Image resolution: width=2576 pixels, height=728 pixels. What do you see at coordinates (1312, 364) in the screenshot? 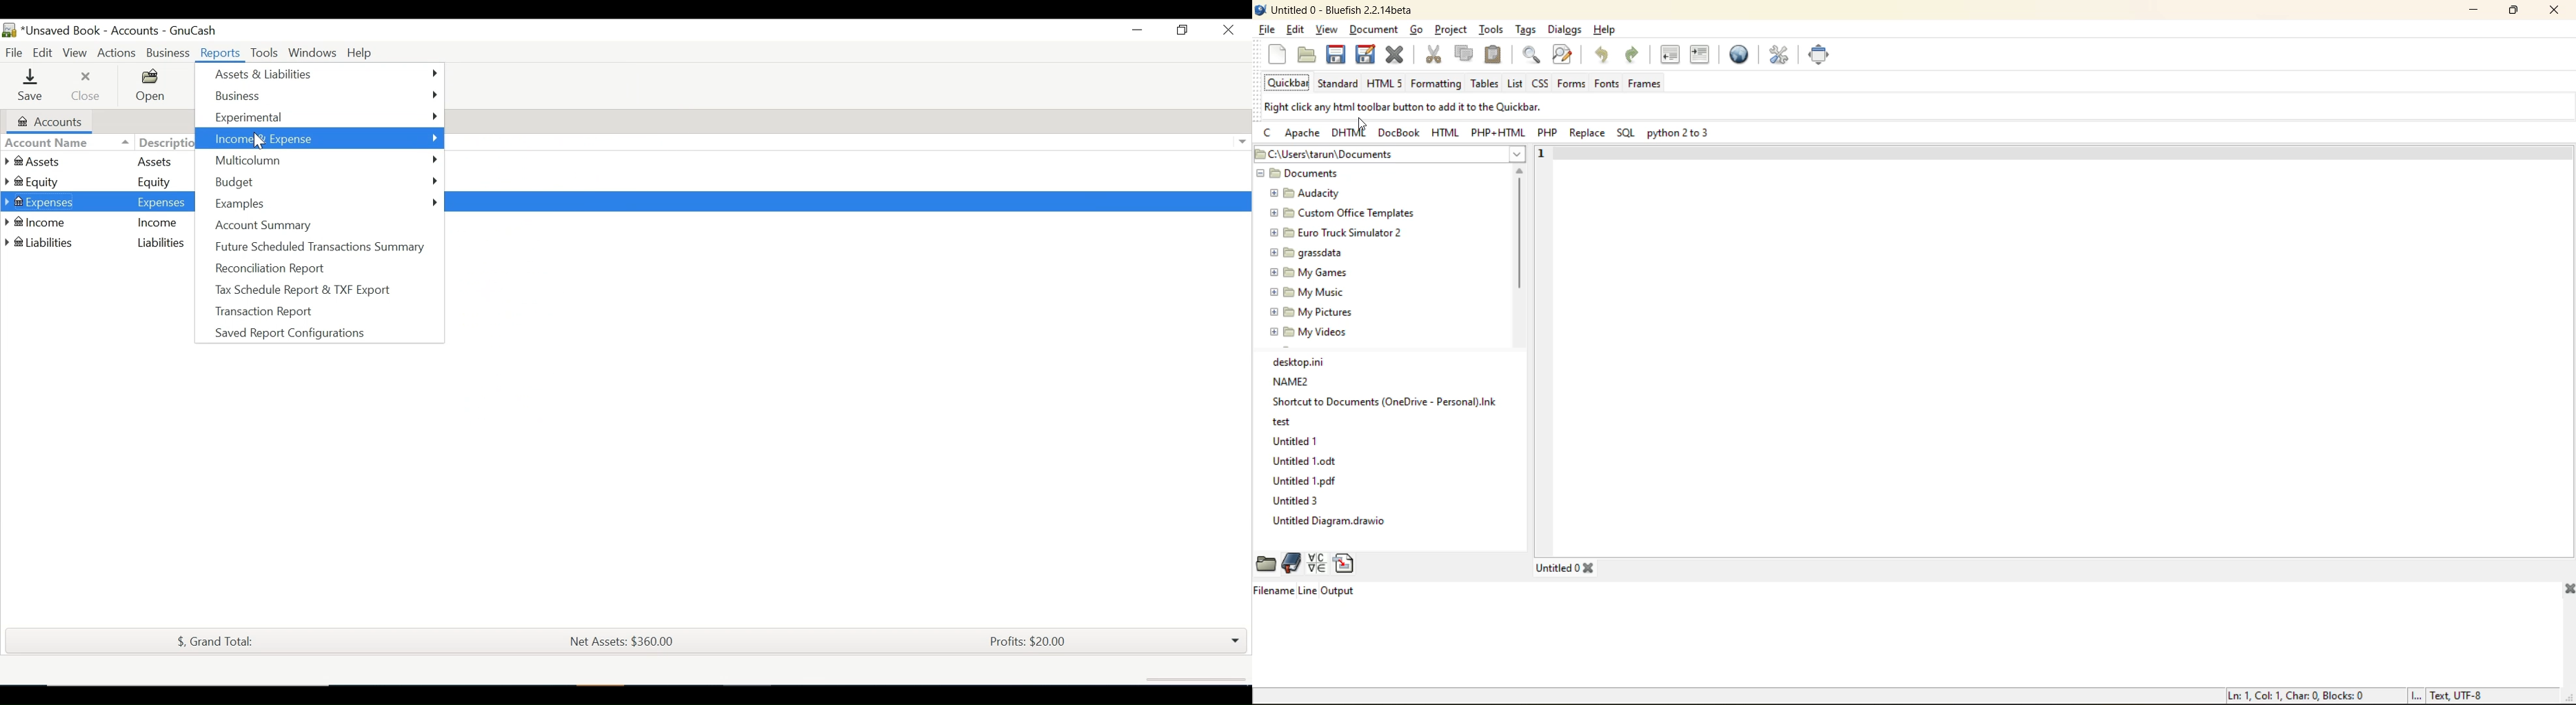
I see `desktop.ini` at bounding box center [1312, 364].